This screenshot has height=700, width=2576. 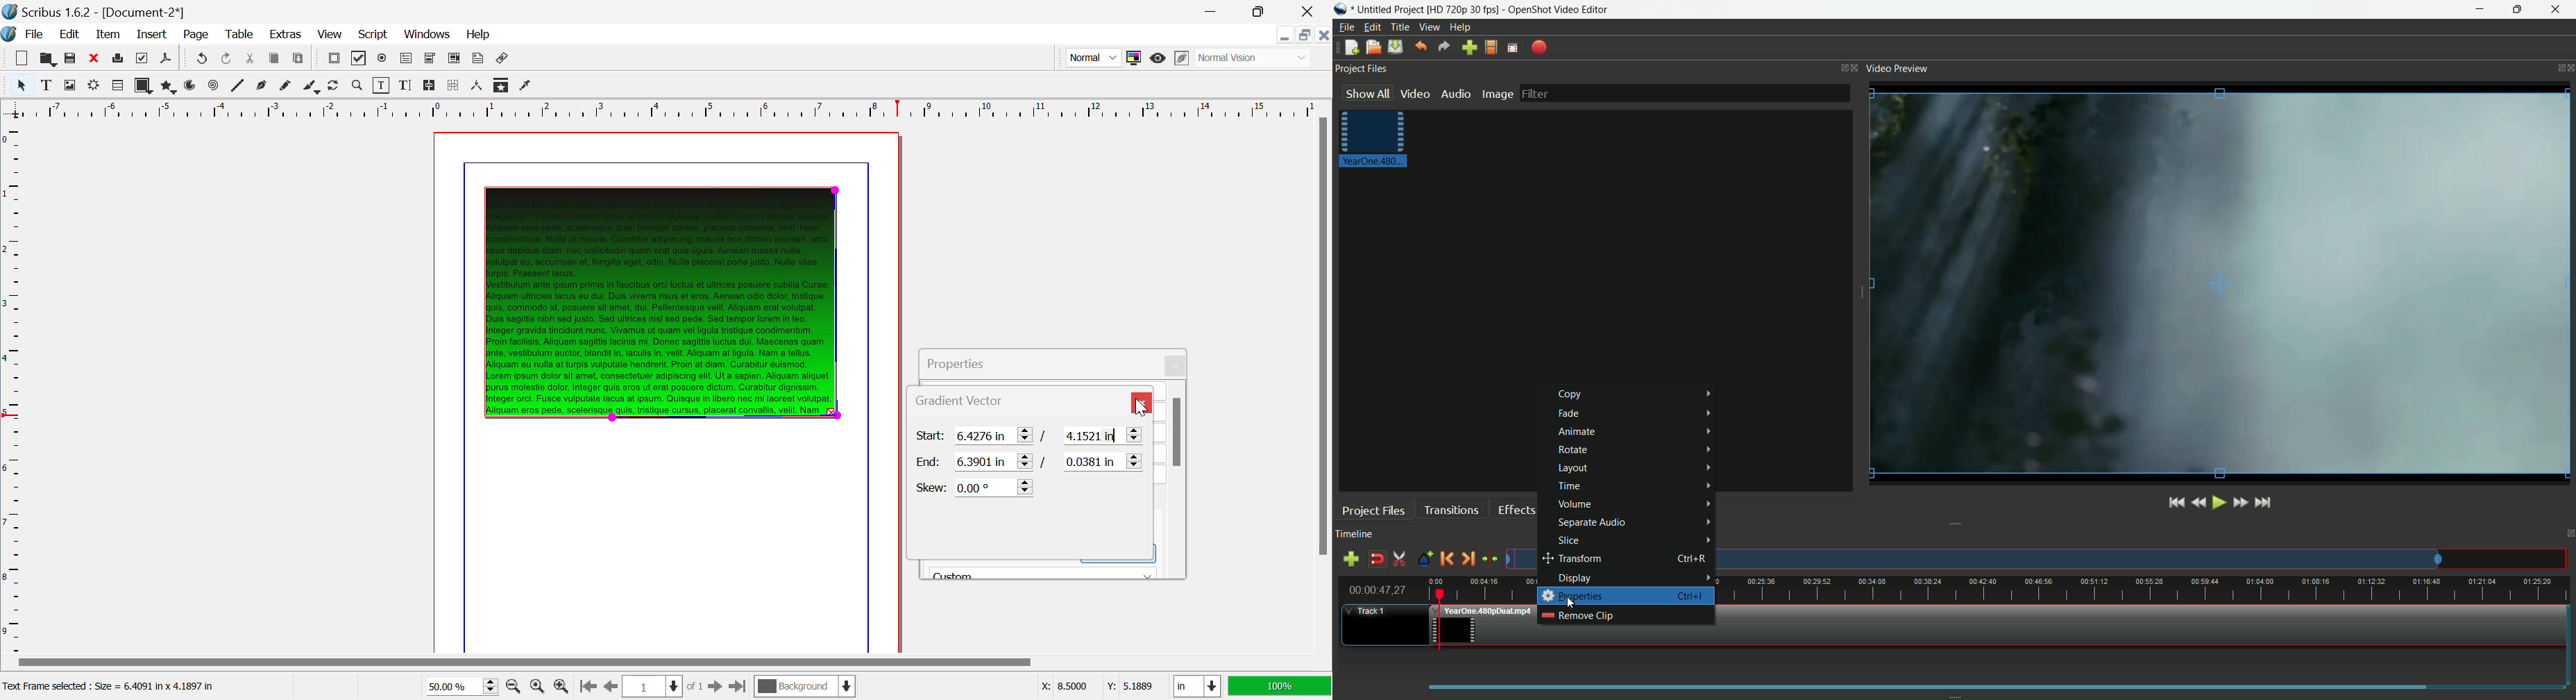 I want to click on Black, so click(x=1044, y=571).